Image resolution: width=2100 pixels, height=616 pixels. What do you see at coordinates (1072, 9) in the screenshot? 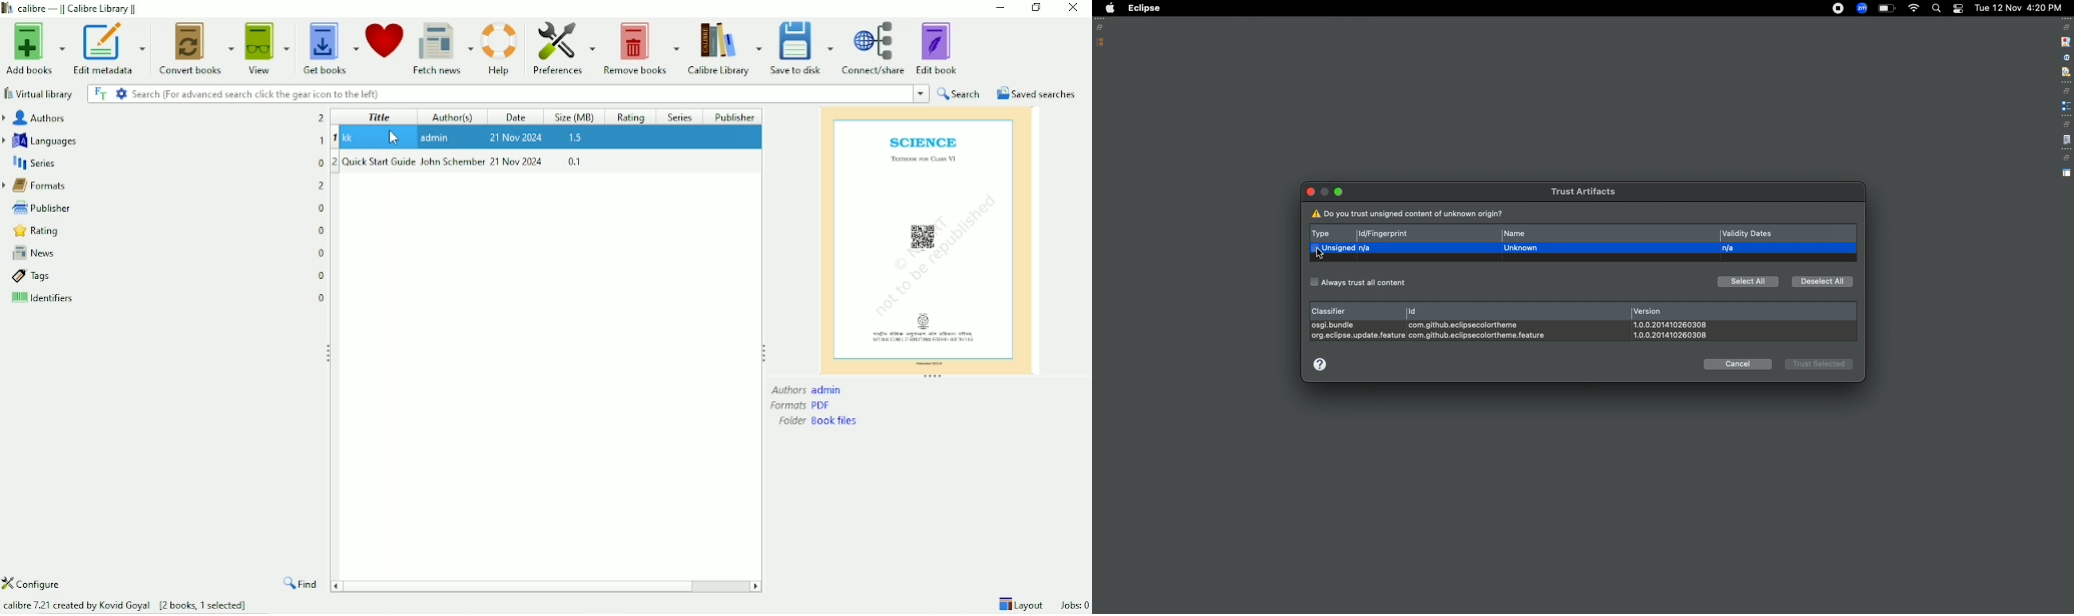
I see `Close` at bounding box center [1072, 9].